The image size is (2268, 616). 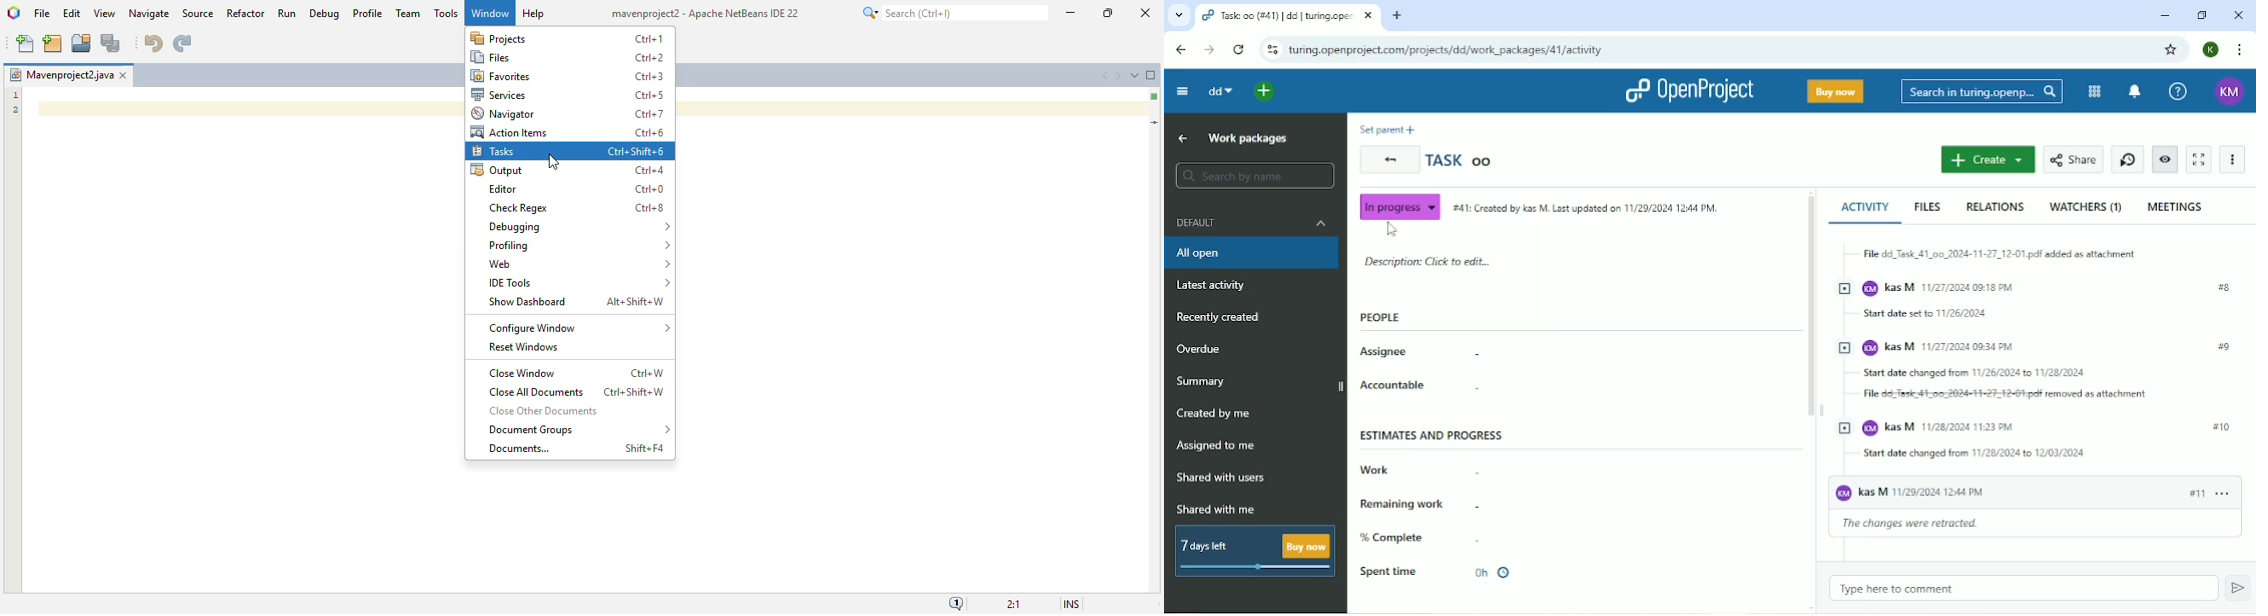 I want to click on History of changes made, so click(x=2036, y=389).